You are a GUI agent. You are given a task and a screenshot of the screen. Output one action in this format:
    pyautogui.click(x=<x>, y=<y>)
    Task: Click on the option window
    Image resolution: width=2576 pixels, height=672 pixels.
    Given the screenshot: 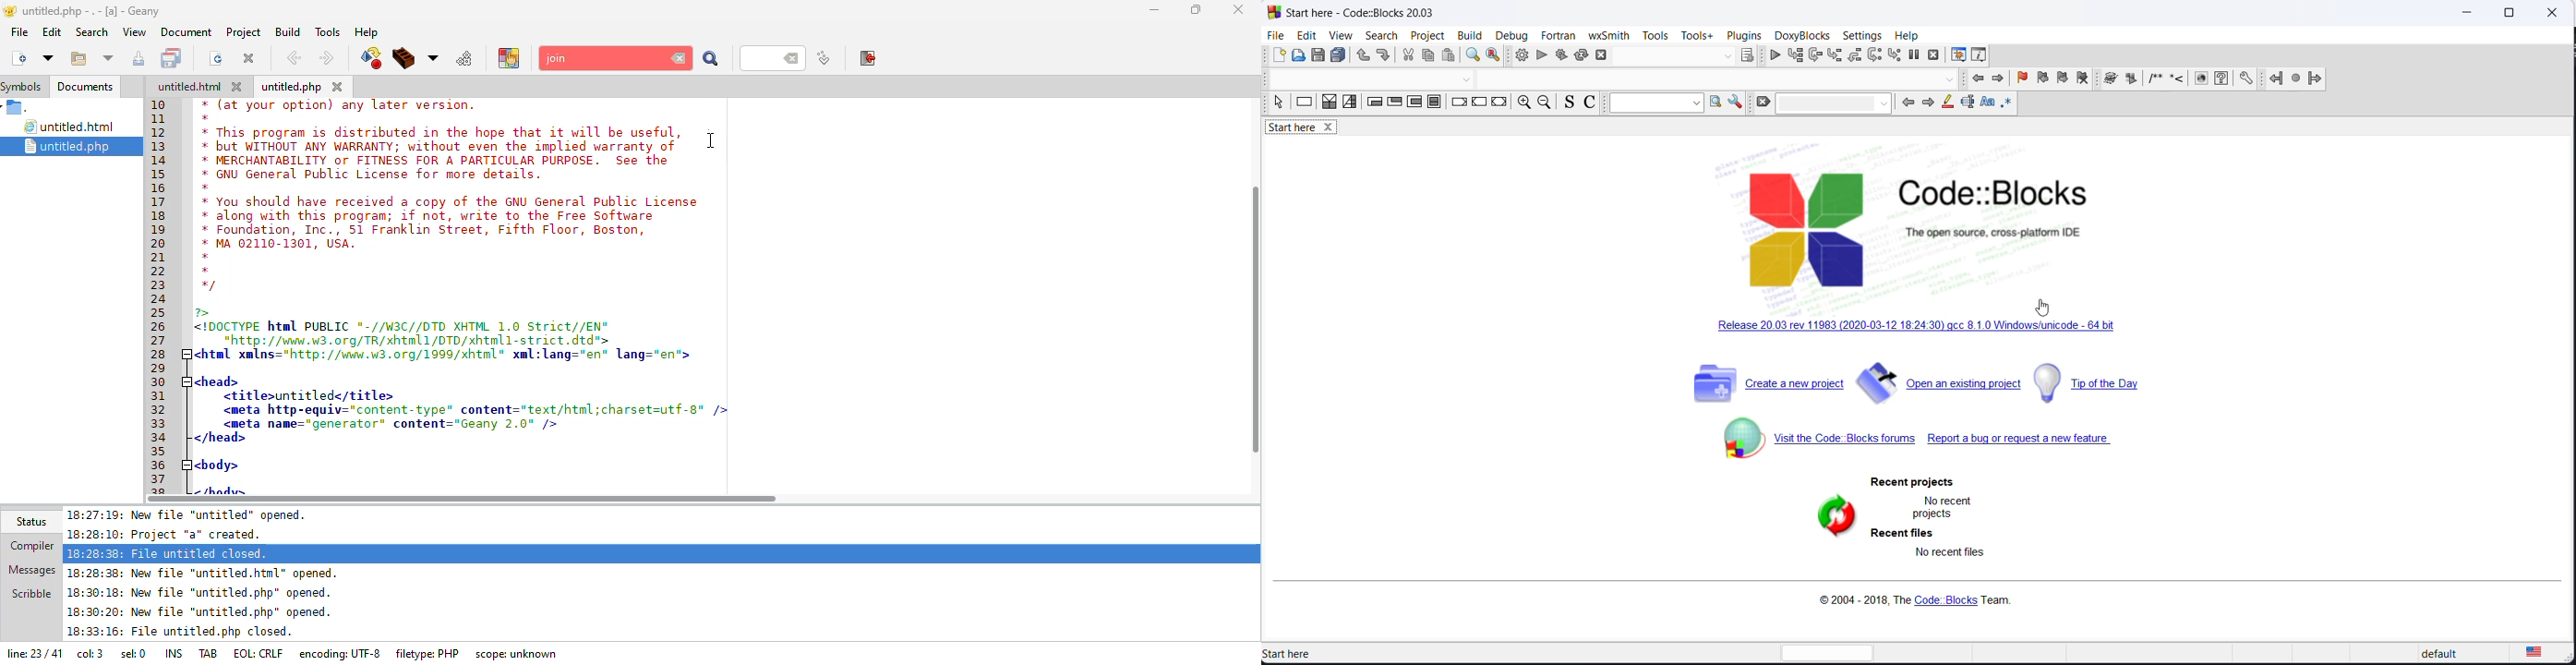 What is the action you would take?
    pyautogui.click(x=1719, y=104)
    